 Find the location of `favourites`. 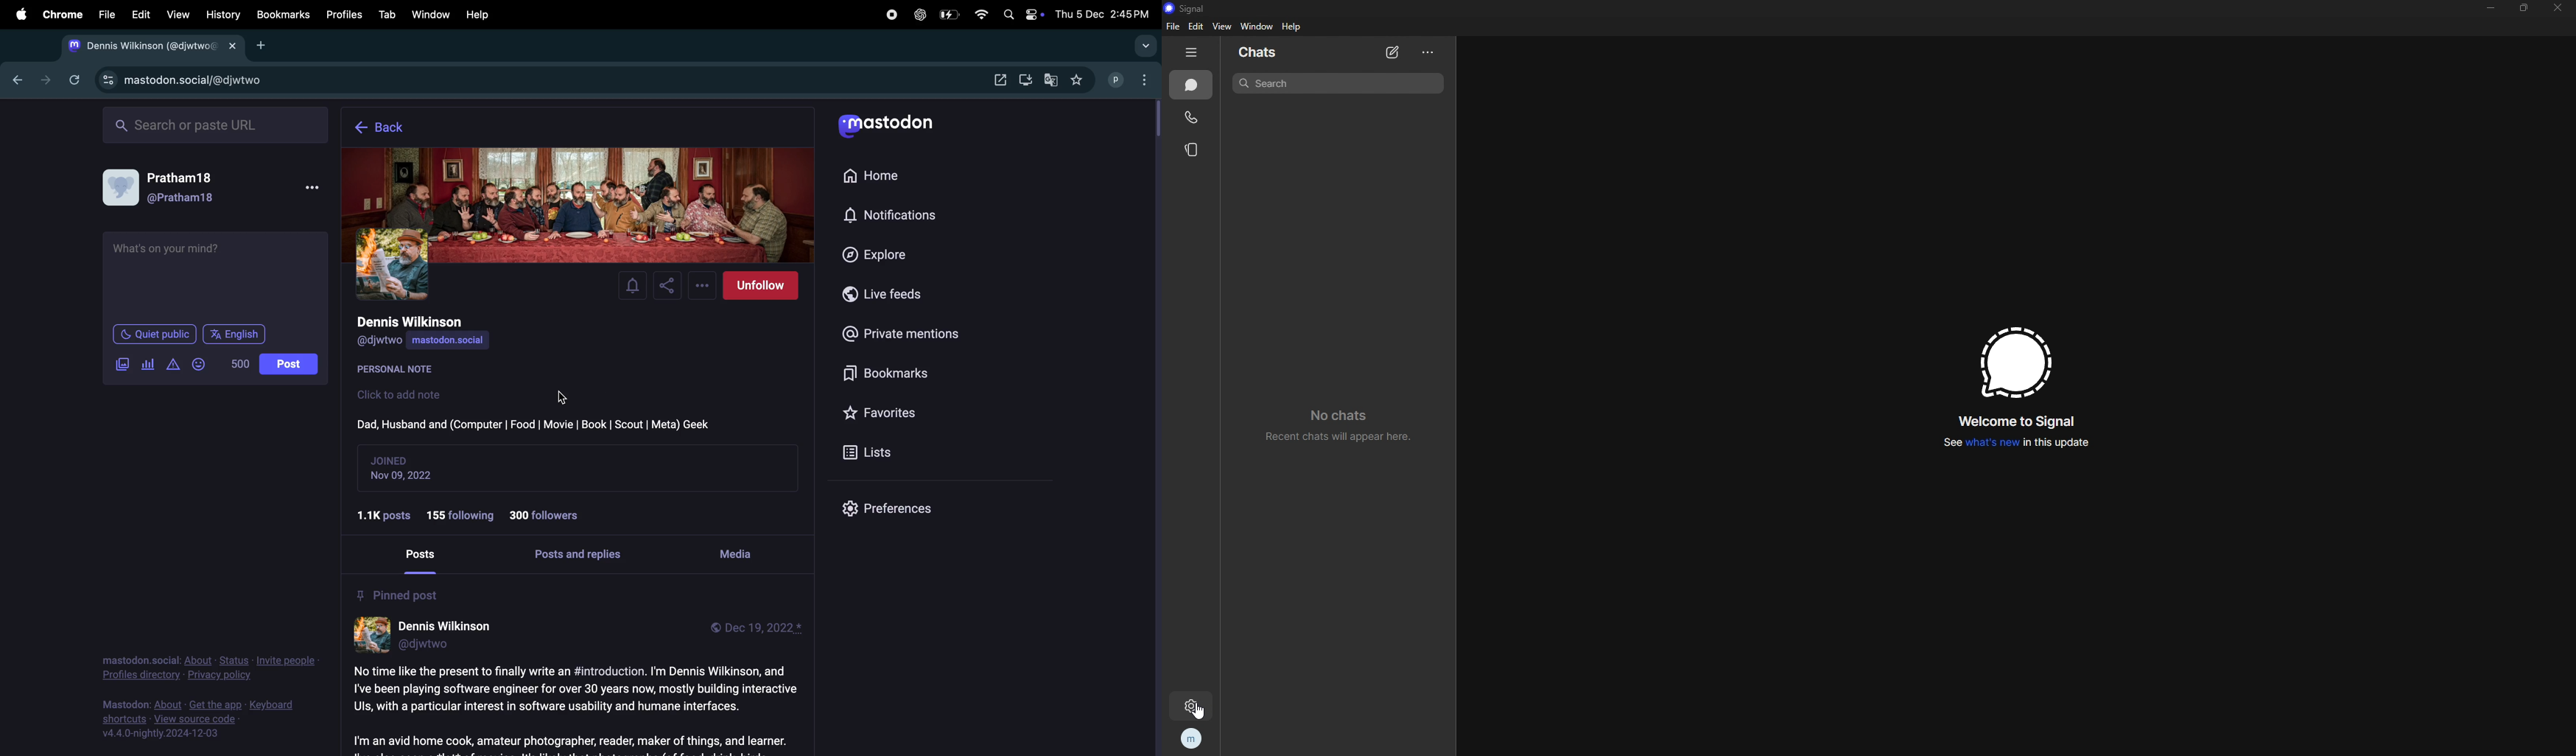

favourites is located at coordinates (884, 414).